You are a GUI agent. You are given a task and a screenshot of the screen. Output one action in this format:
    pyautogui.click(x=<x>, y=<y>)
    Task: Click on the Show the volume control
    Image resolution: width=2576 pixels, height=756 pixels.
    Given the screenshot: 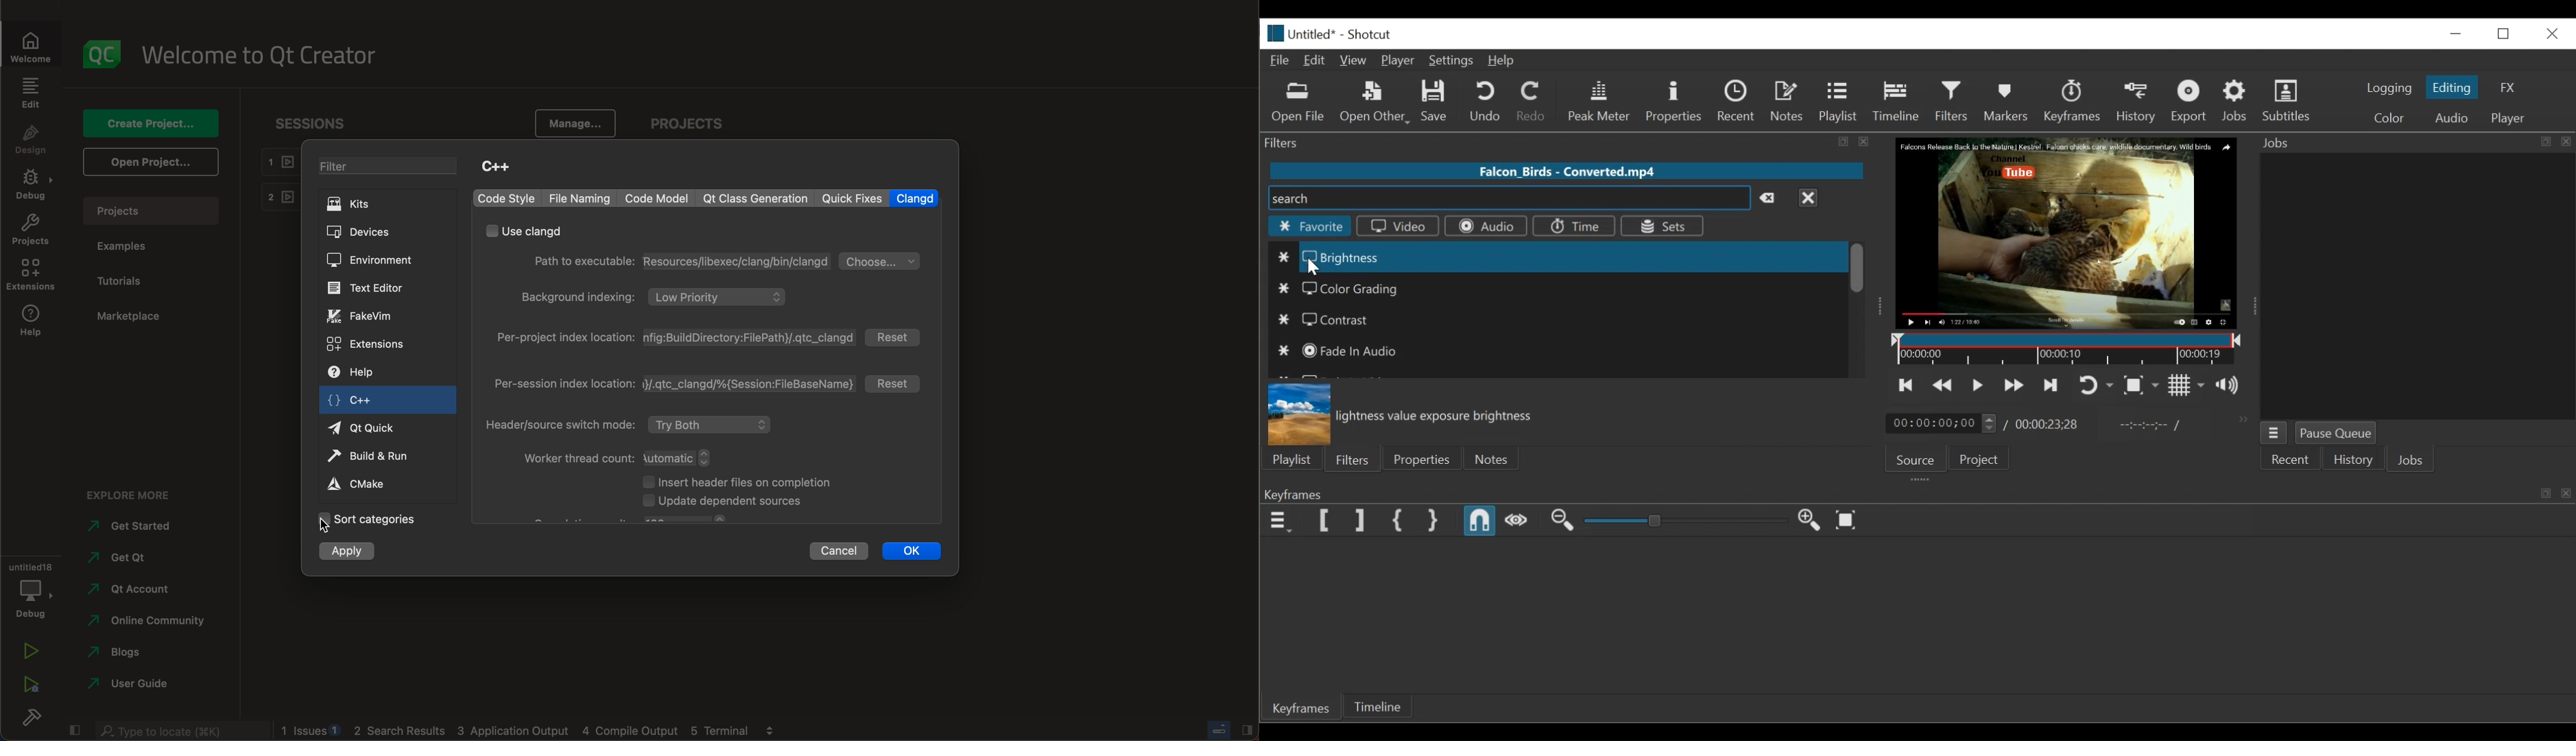 What is the action you would take?
    pyautogui.click(x=2231, y=386)
    